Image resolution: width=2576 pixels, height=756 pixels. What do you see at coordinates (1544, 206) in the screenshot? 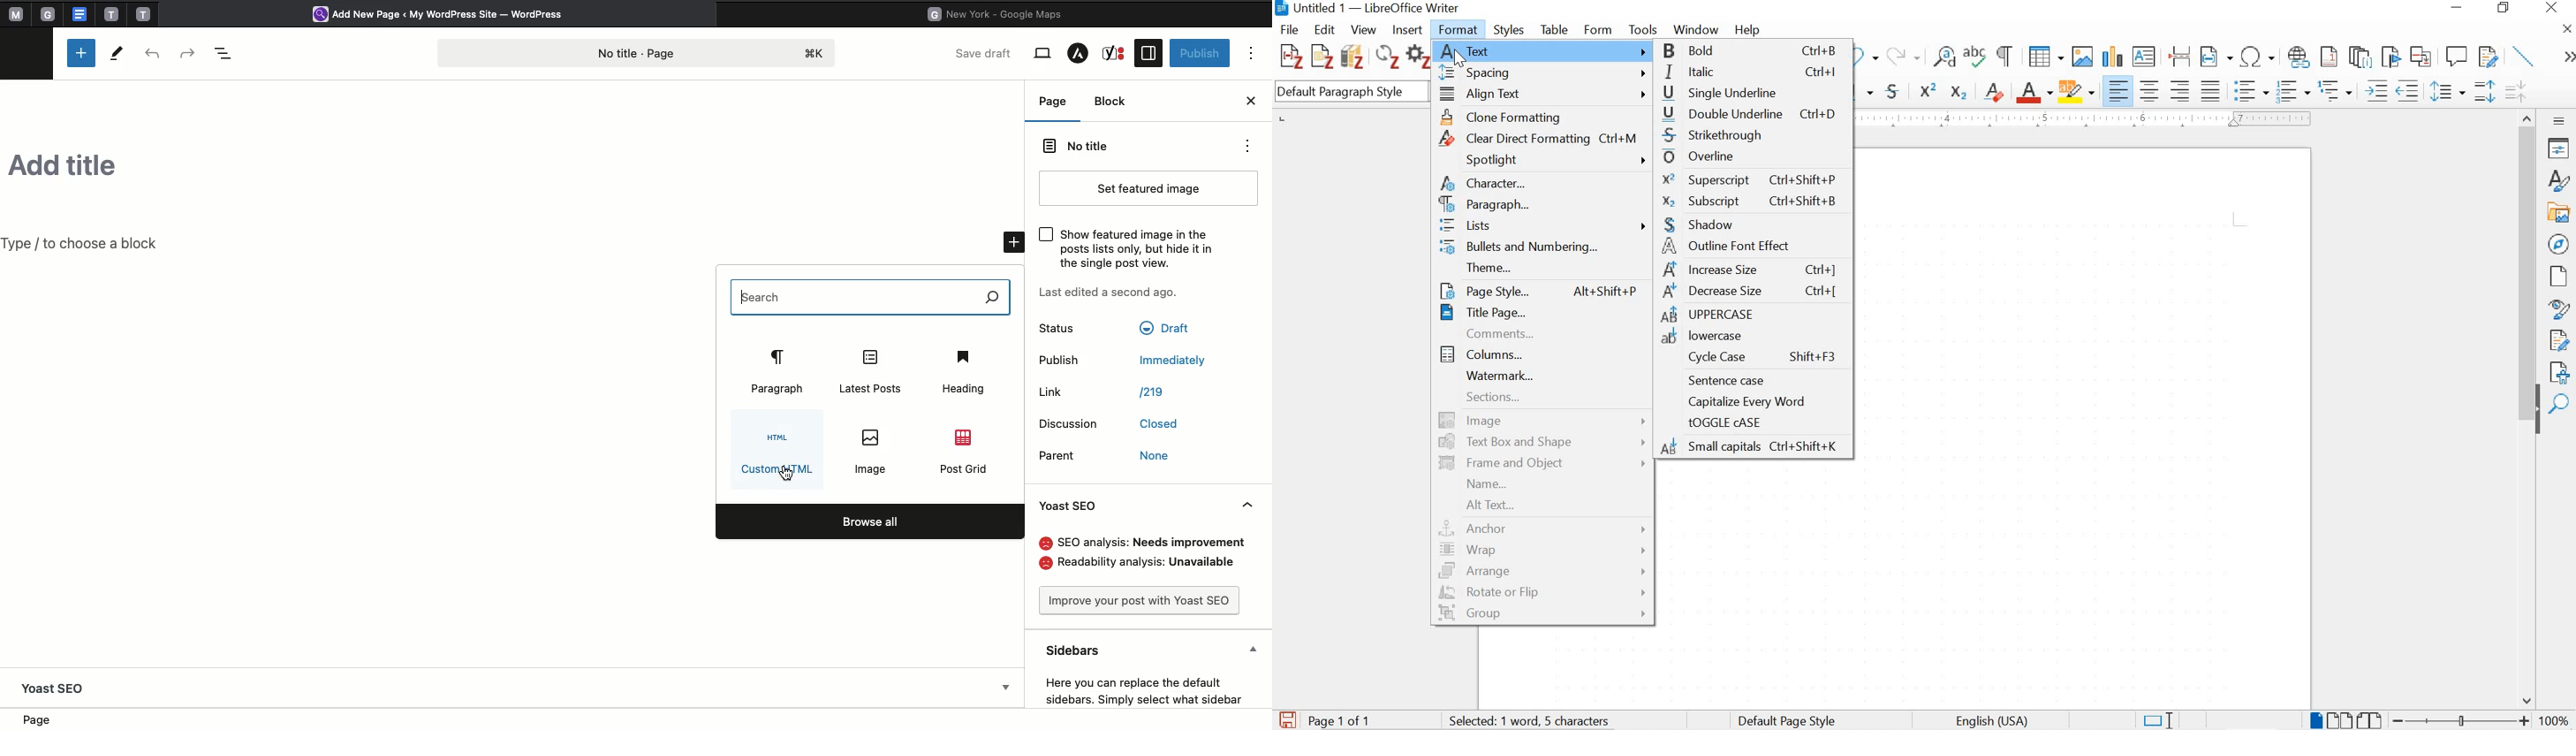
I see `paragraph` at bounding box center [1544, 206].